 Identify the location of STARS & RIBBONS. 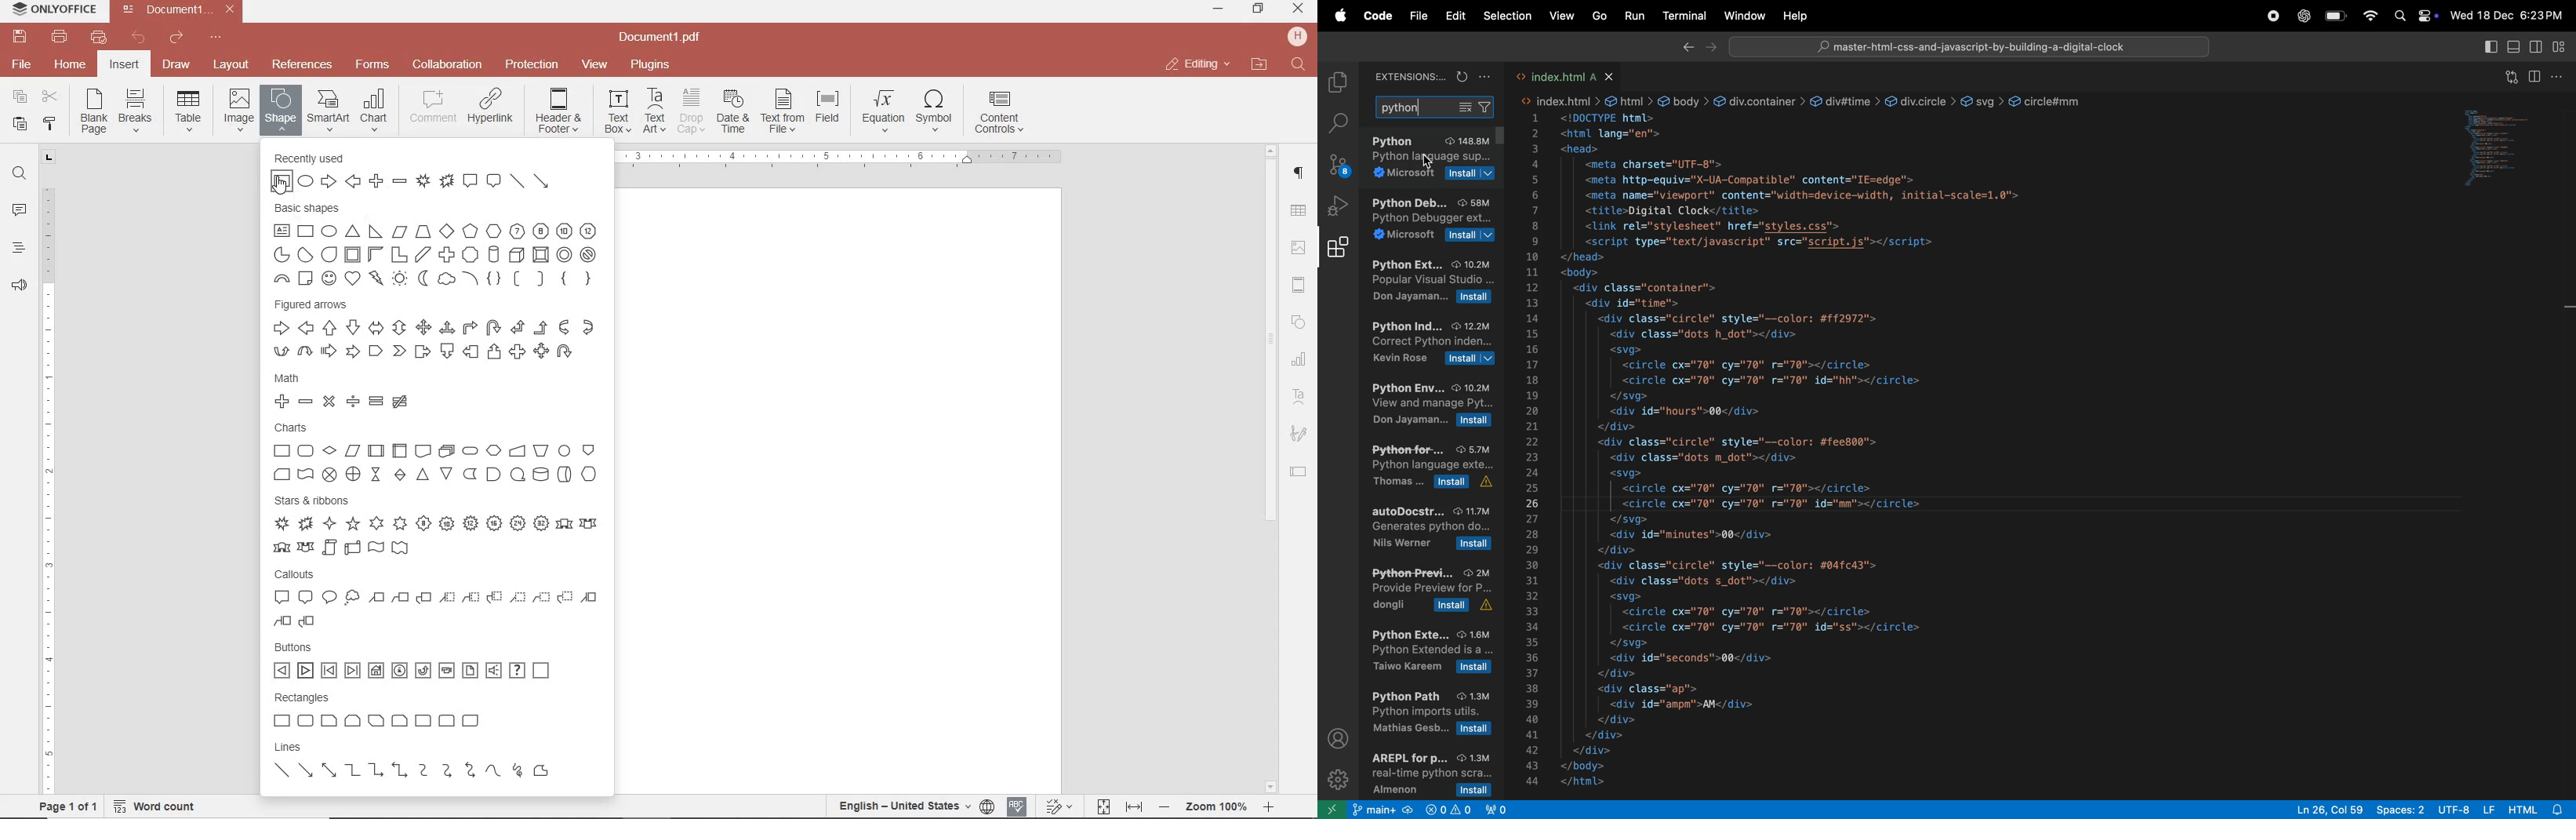
(435, 523).